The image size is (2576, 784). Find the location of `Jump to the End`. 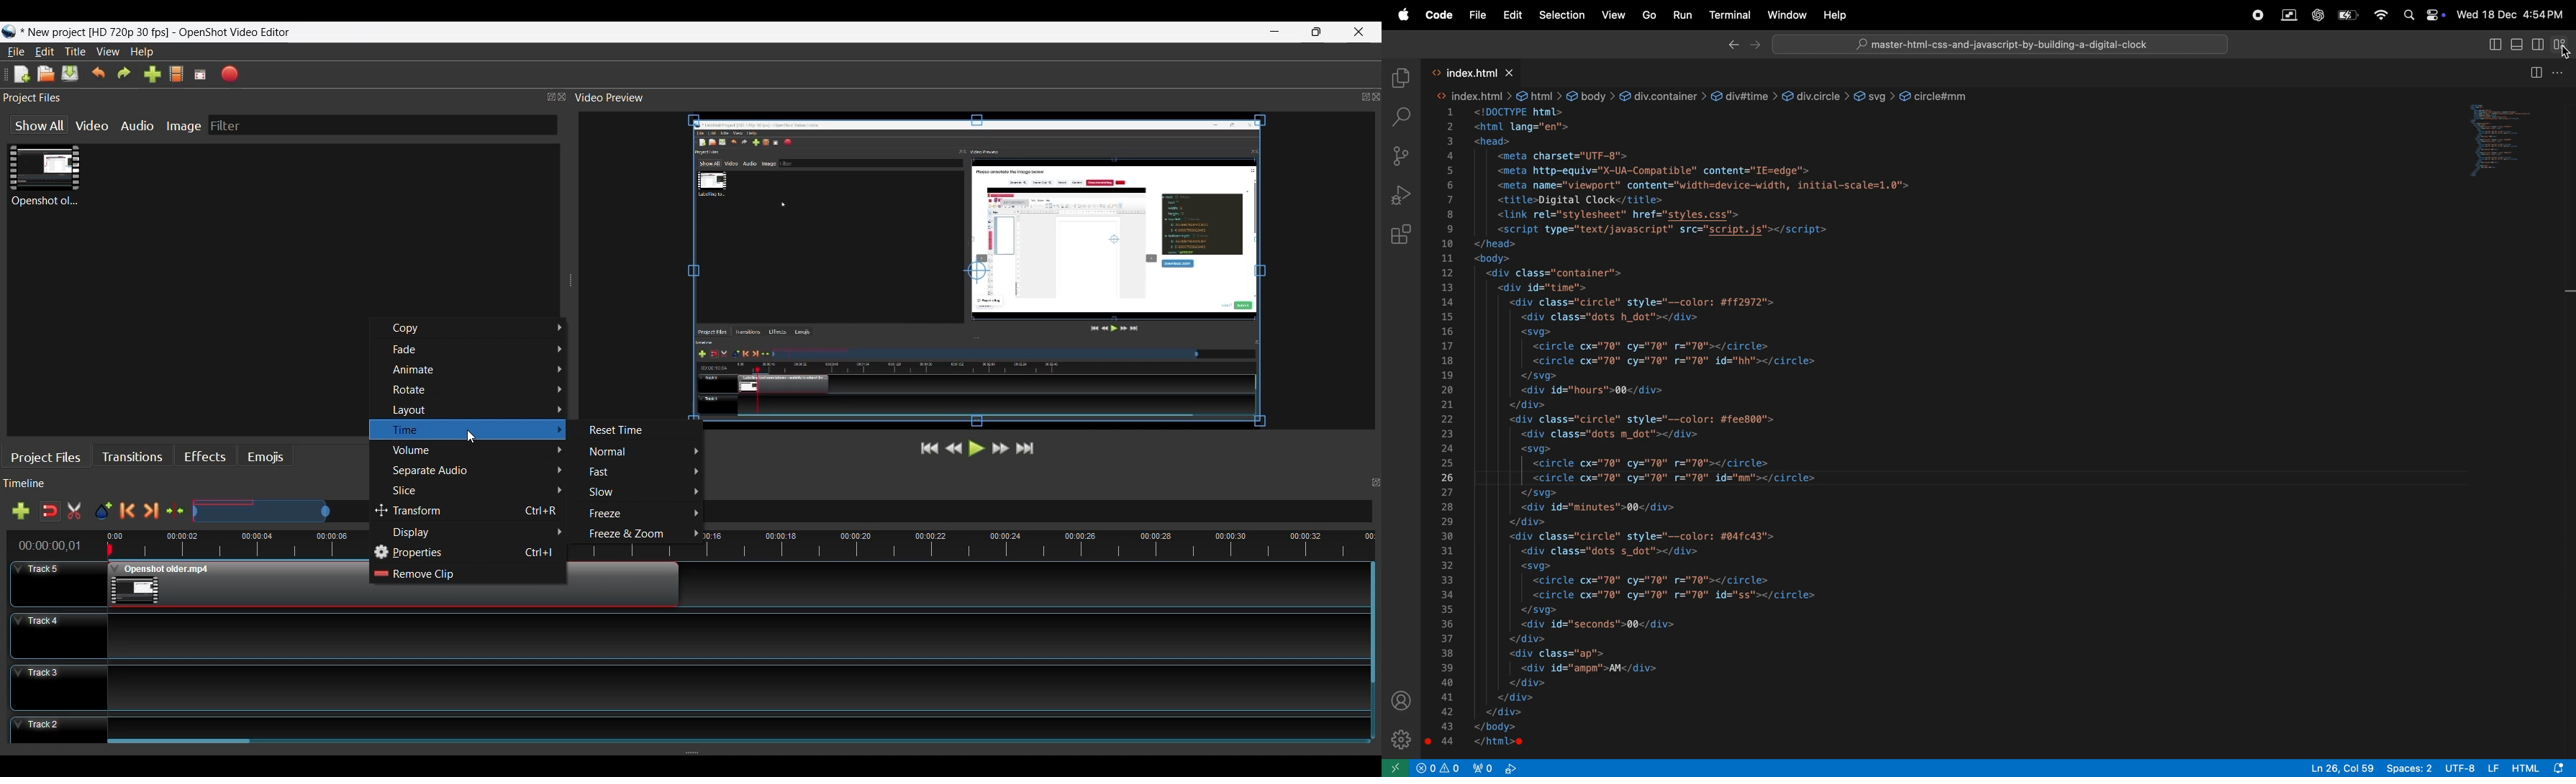

Jump to the End is located at coordinates (1026, 449).